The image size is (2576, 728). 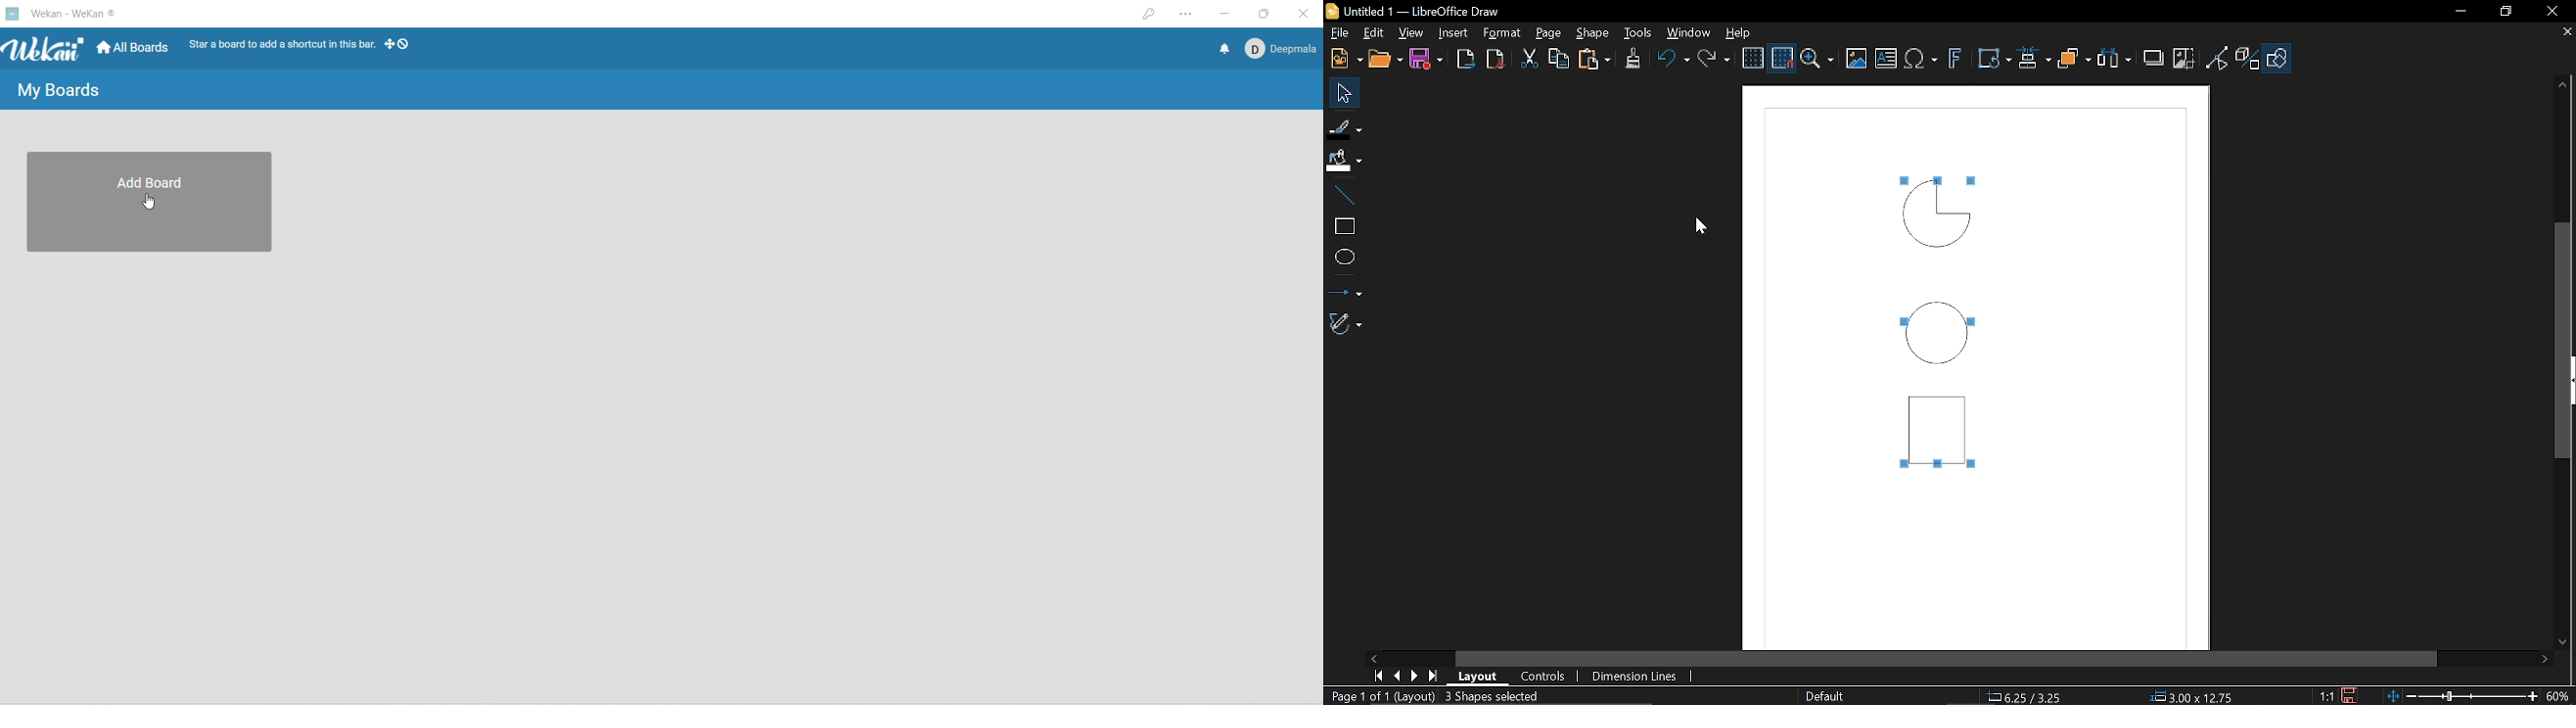 I want to click on Move right, so click(x=2547, y=661).